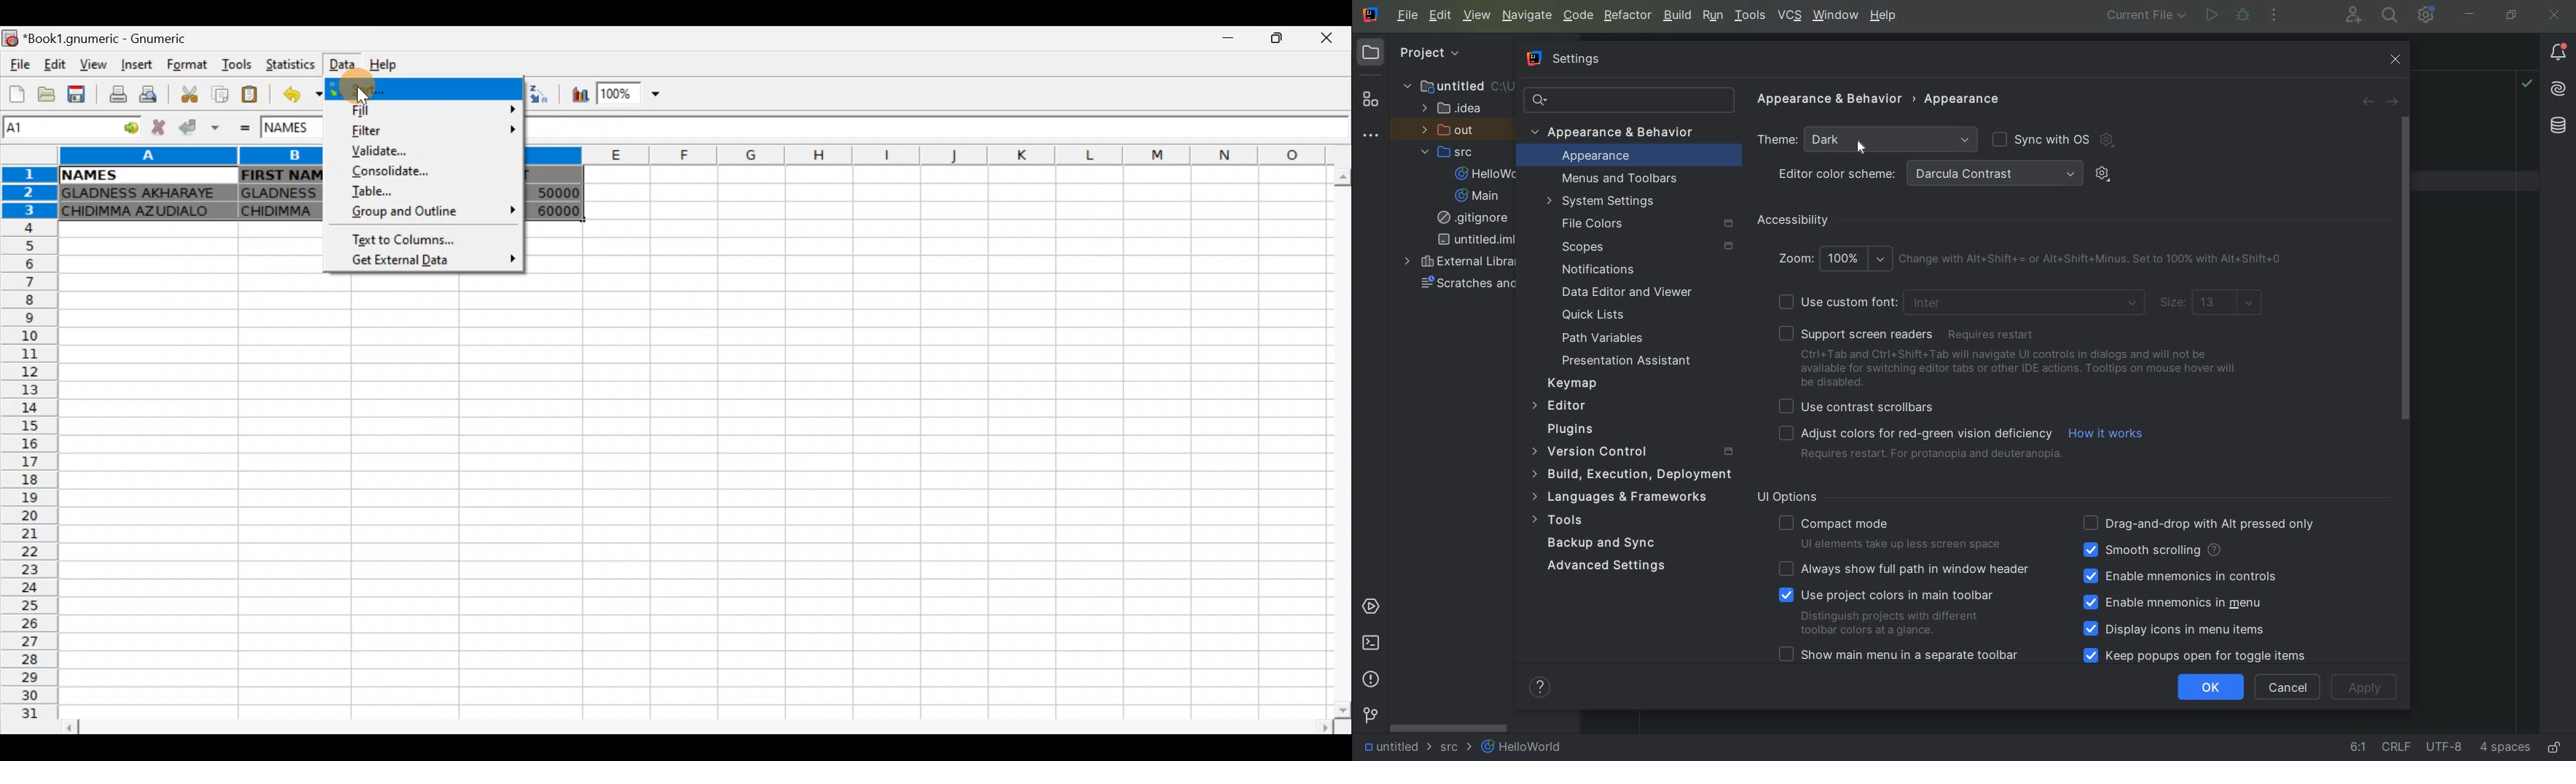  Describe the element at coordinates (193, 97) in the screenshot. I see `Cut selection` at that location.